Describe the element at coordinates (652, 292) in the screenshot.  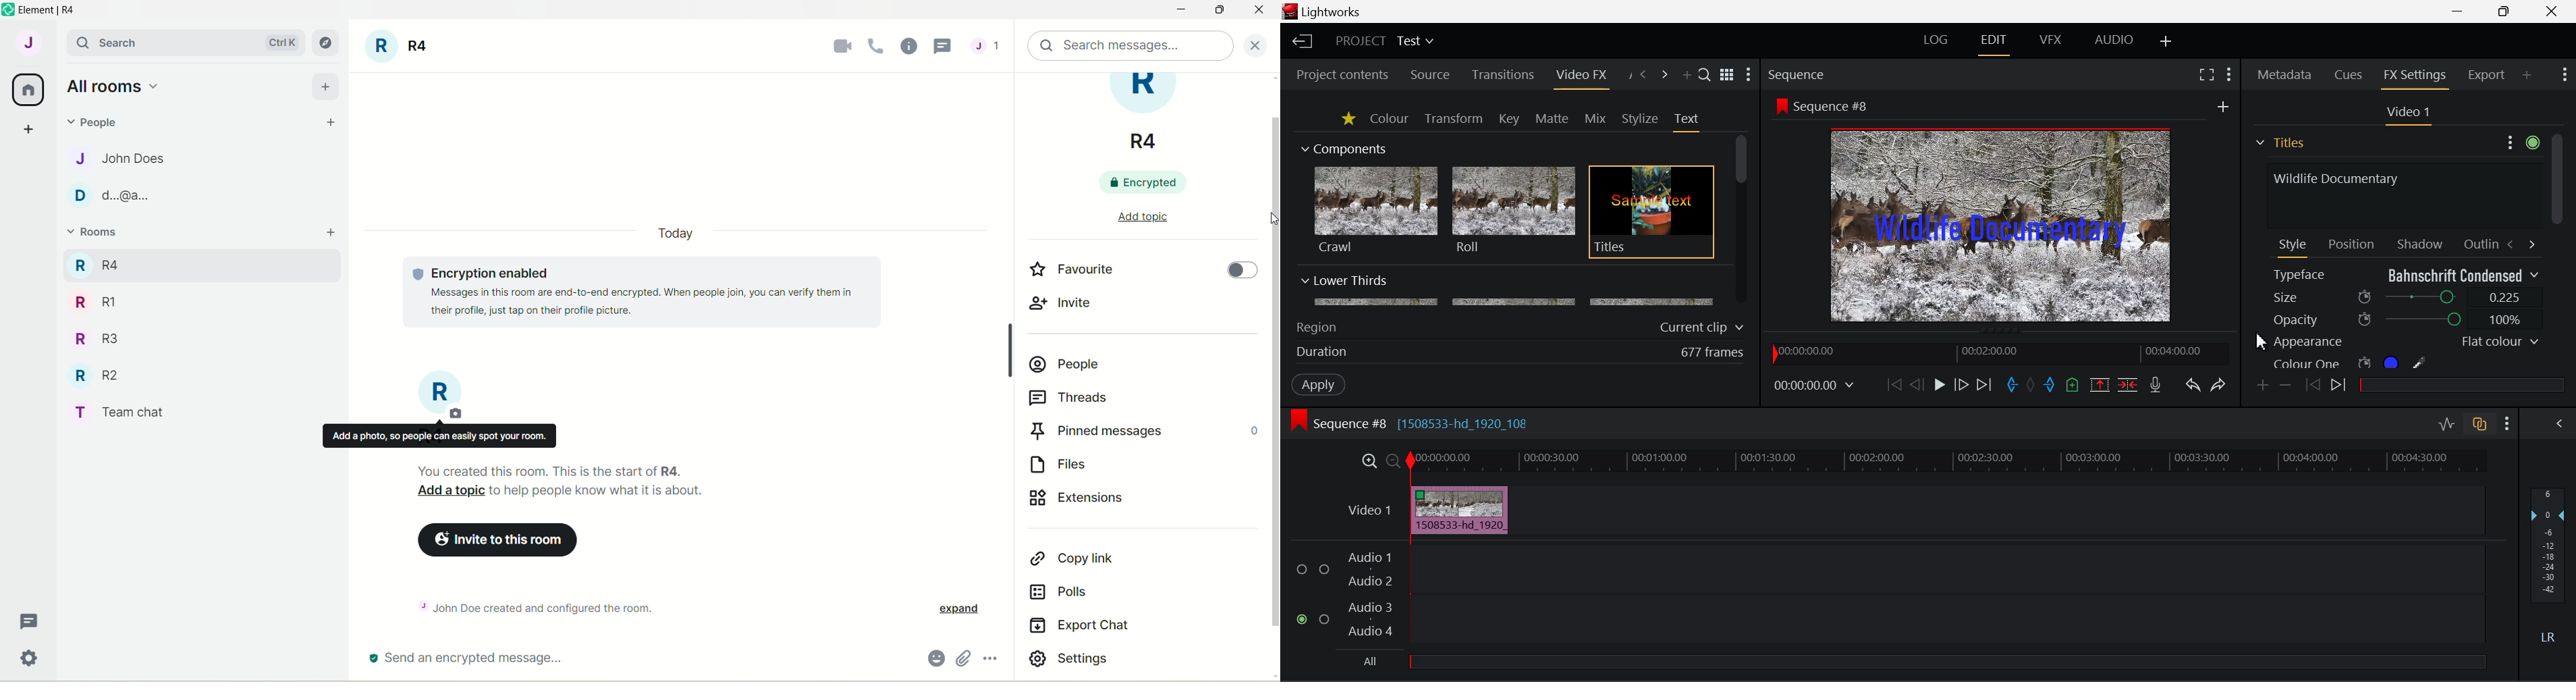
I see `© Encryption enabled
Messages in this room are end-to-end encrypted. When people join, you can verify them in their
profile, just tap on their profile picture.` at that location.